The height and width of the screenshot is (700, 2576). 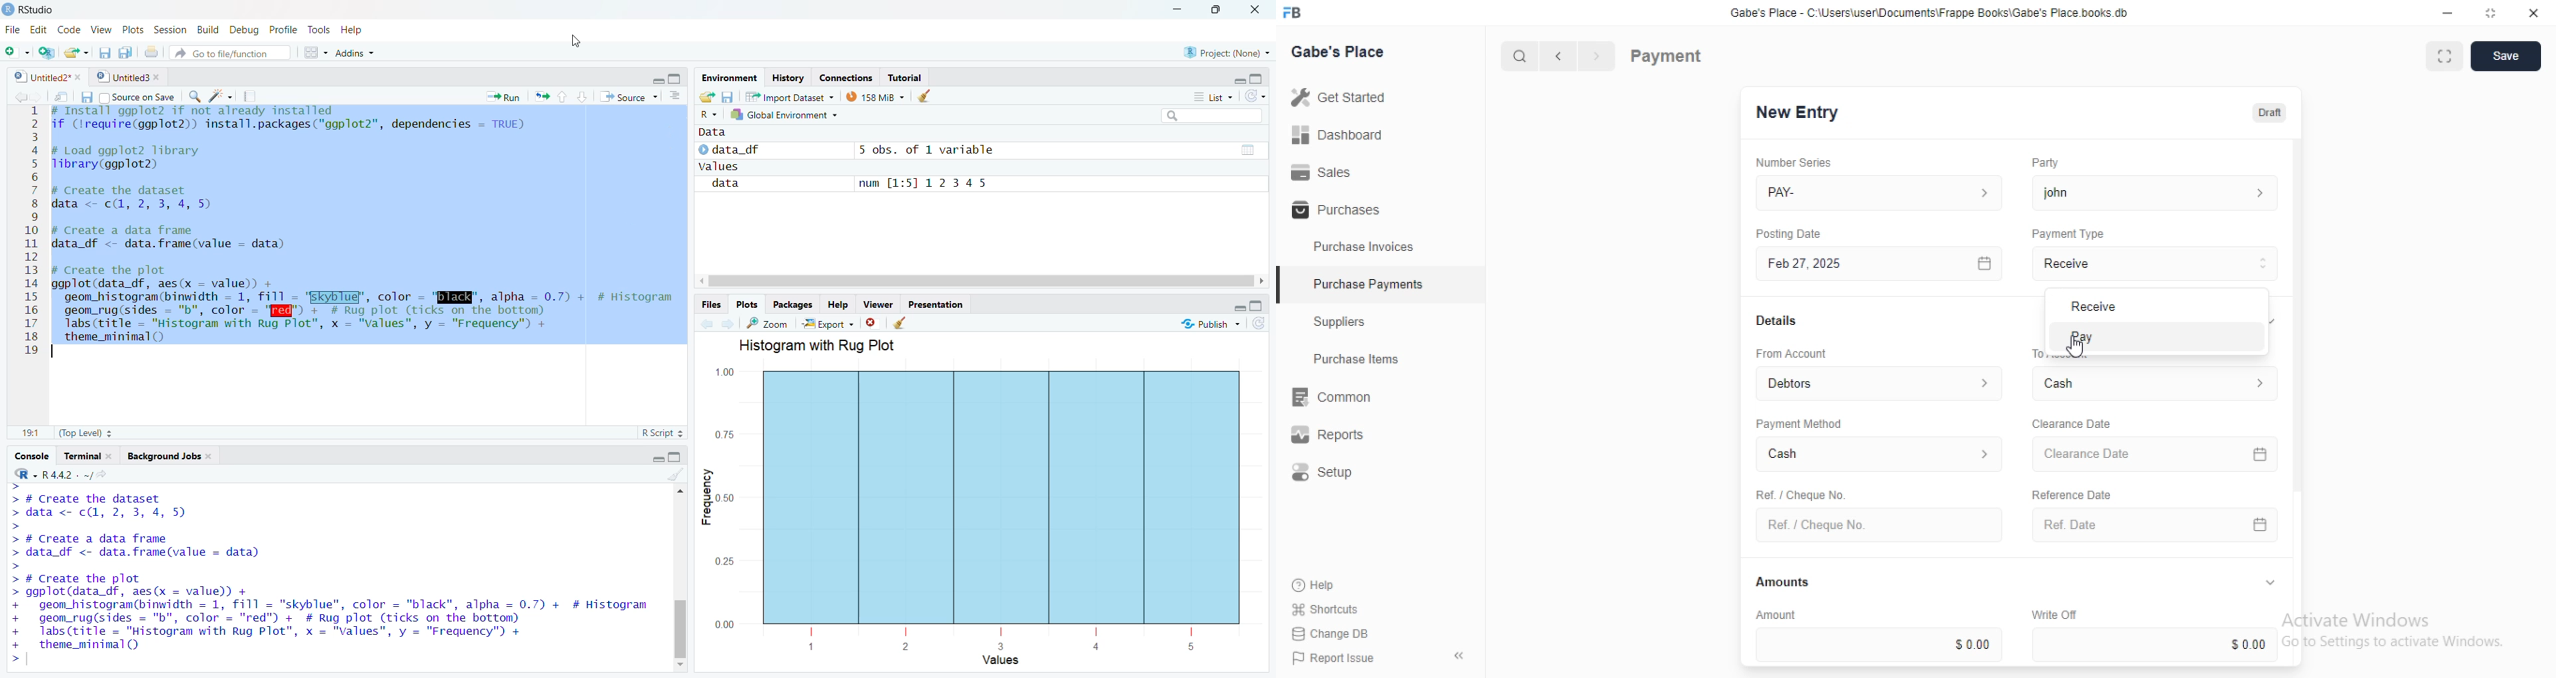 What do you see at coordinates (872, 323) in the screenshot?
I see `Remove current viewer` at bounding box center [872, 323].